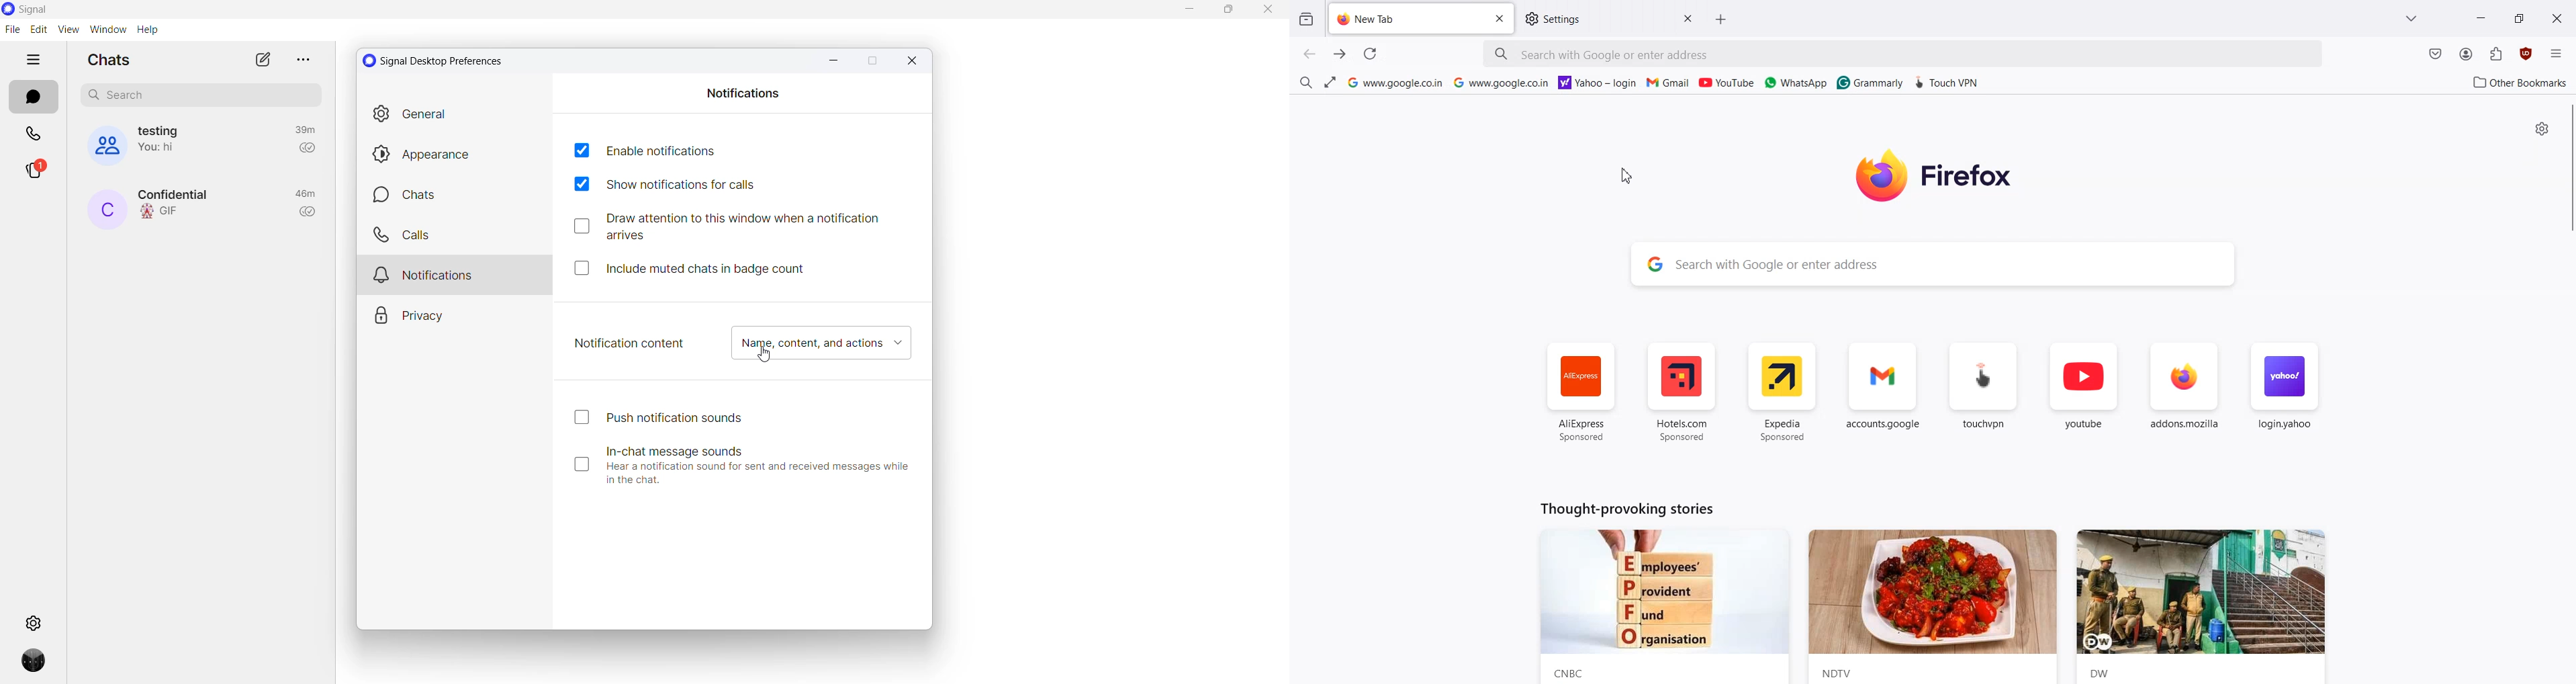 The height and width of the screenshot is (700, 2576). What do you see at coordinates (1662, 607) in the screenshot?
I see `News` at bounding box center [1662, 607].